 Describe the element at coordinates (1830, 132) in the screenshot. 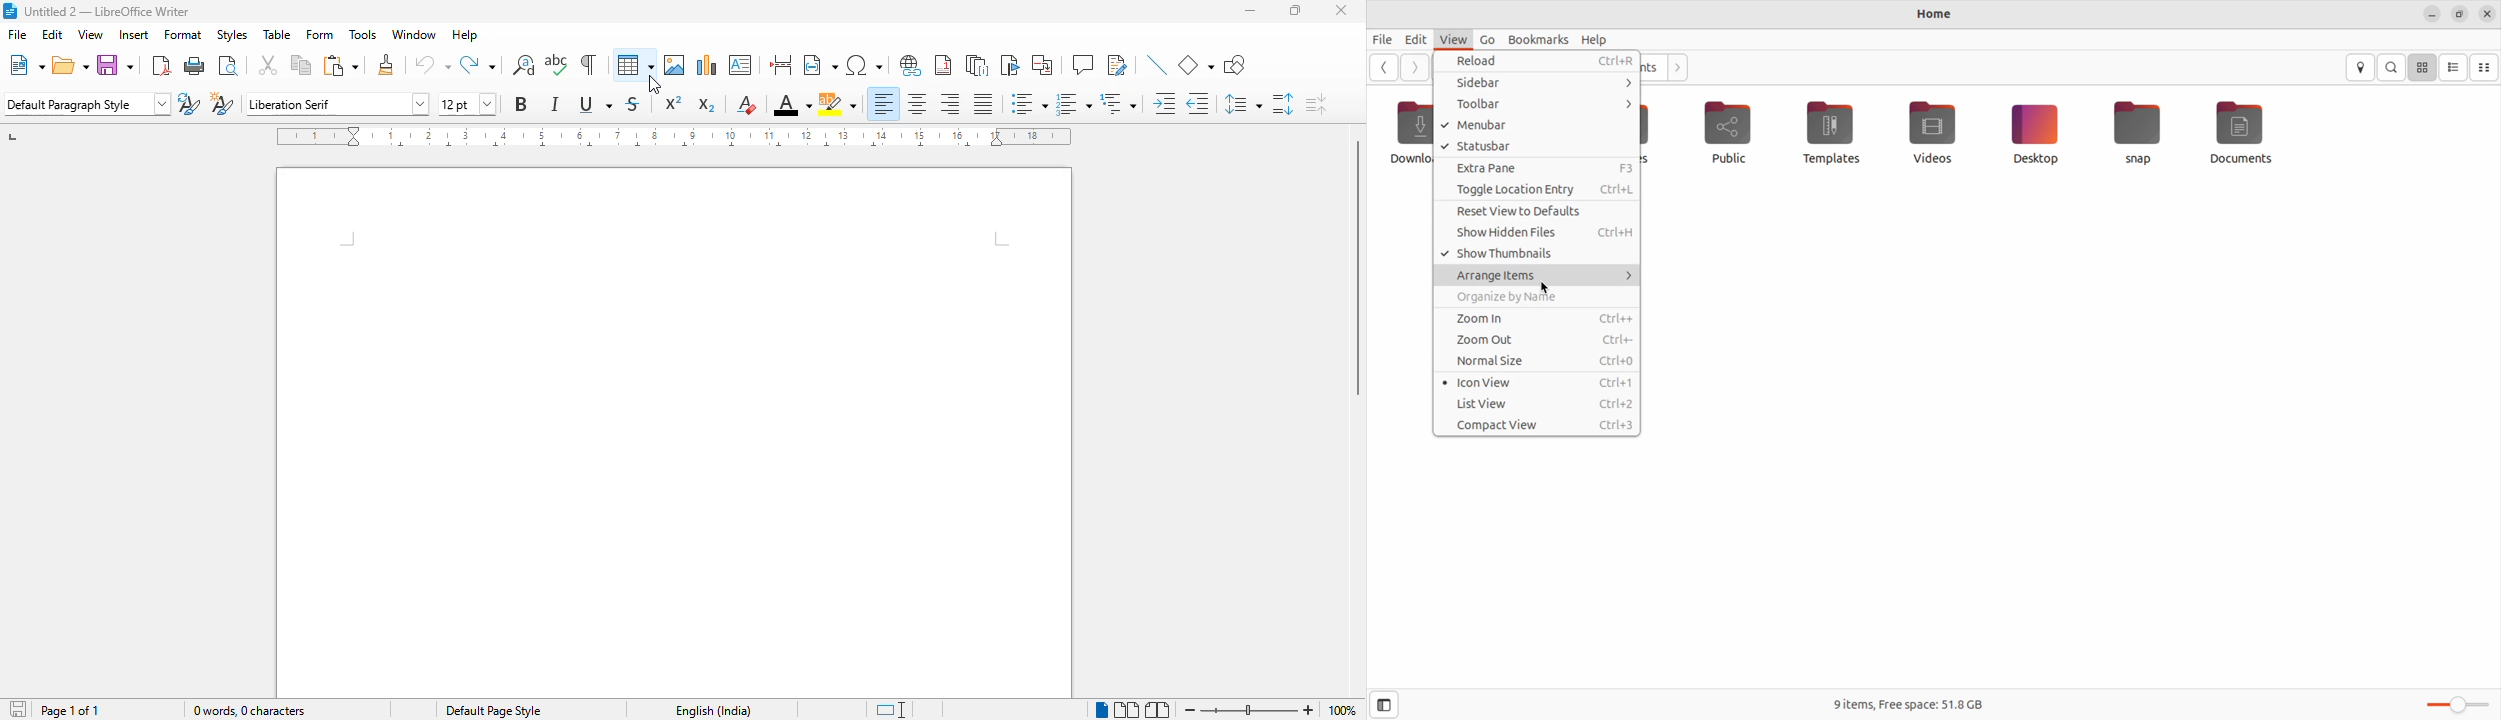

I see `templates` at that location.